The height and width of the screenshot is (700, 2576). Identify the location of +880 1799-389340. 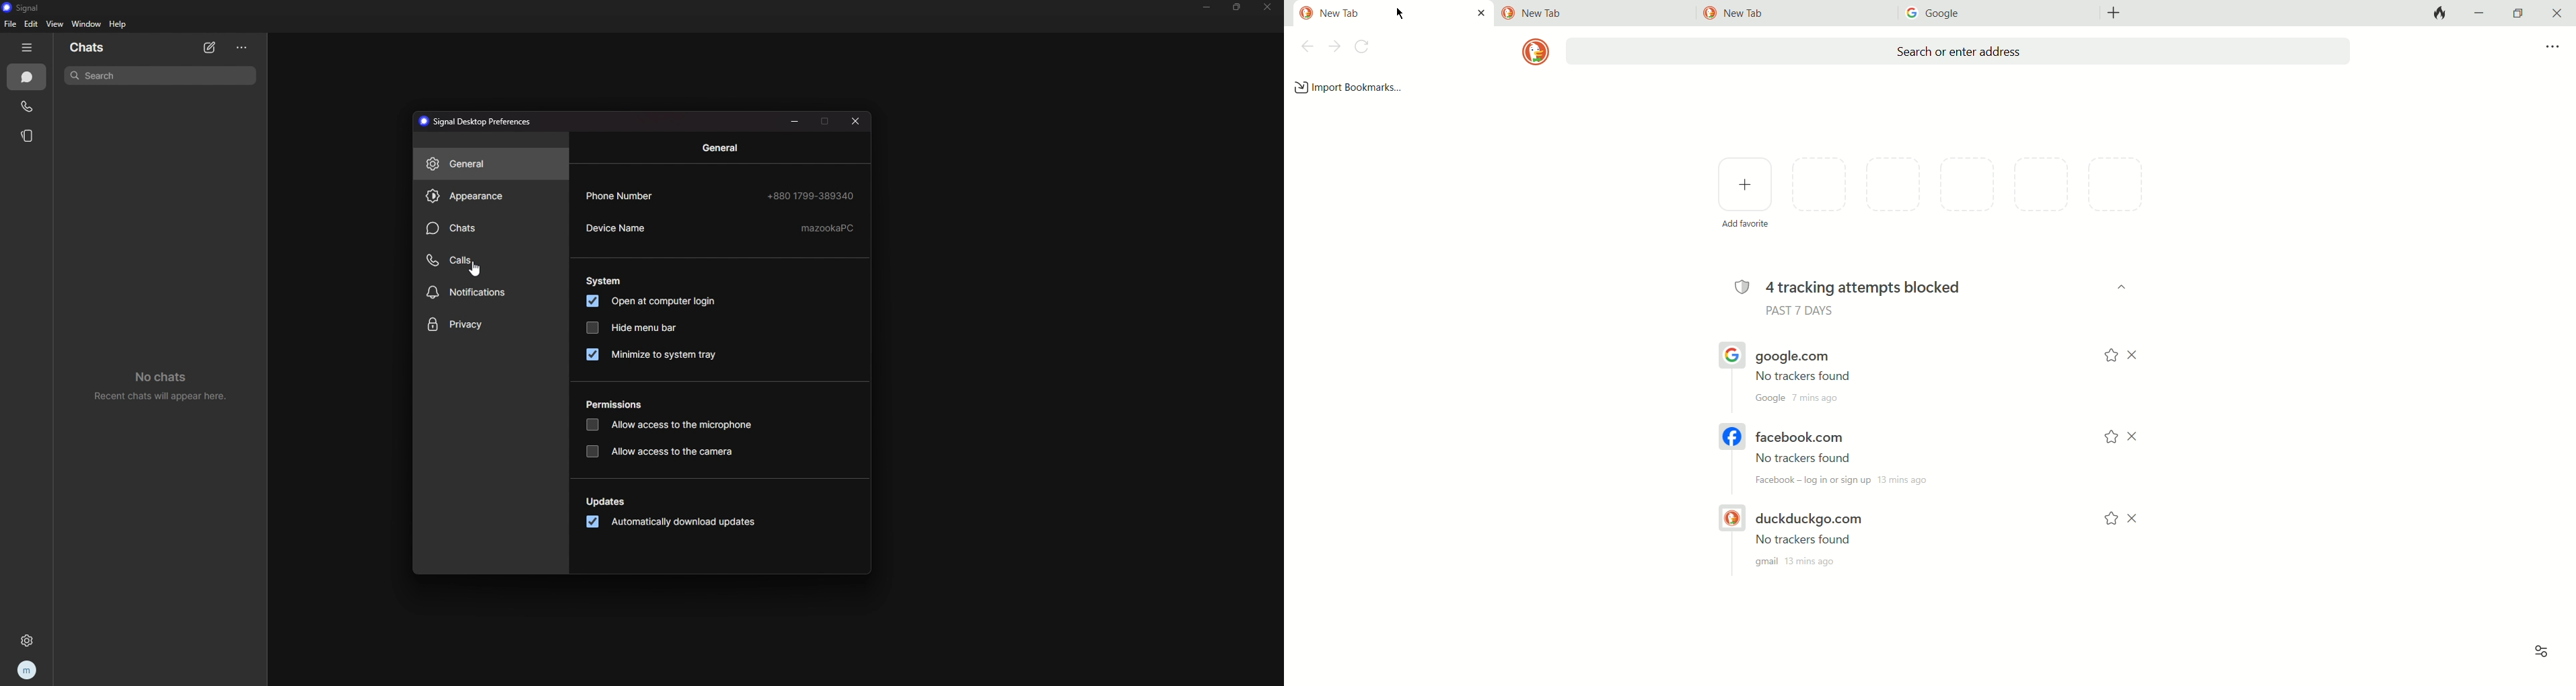
(813, 196).